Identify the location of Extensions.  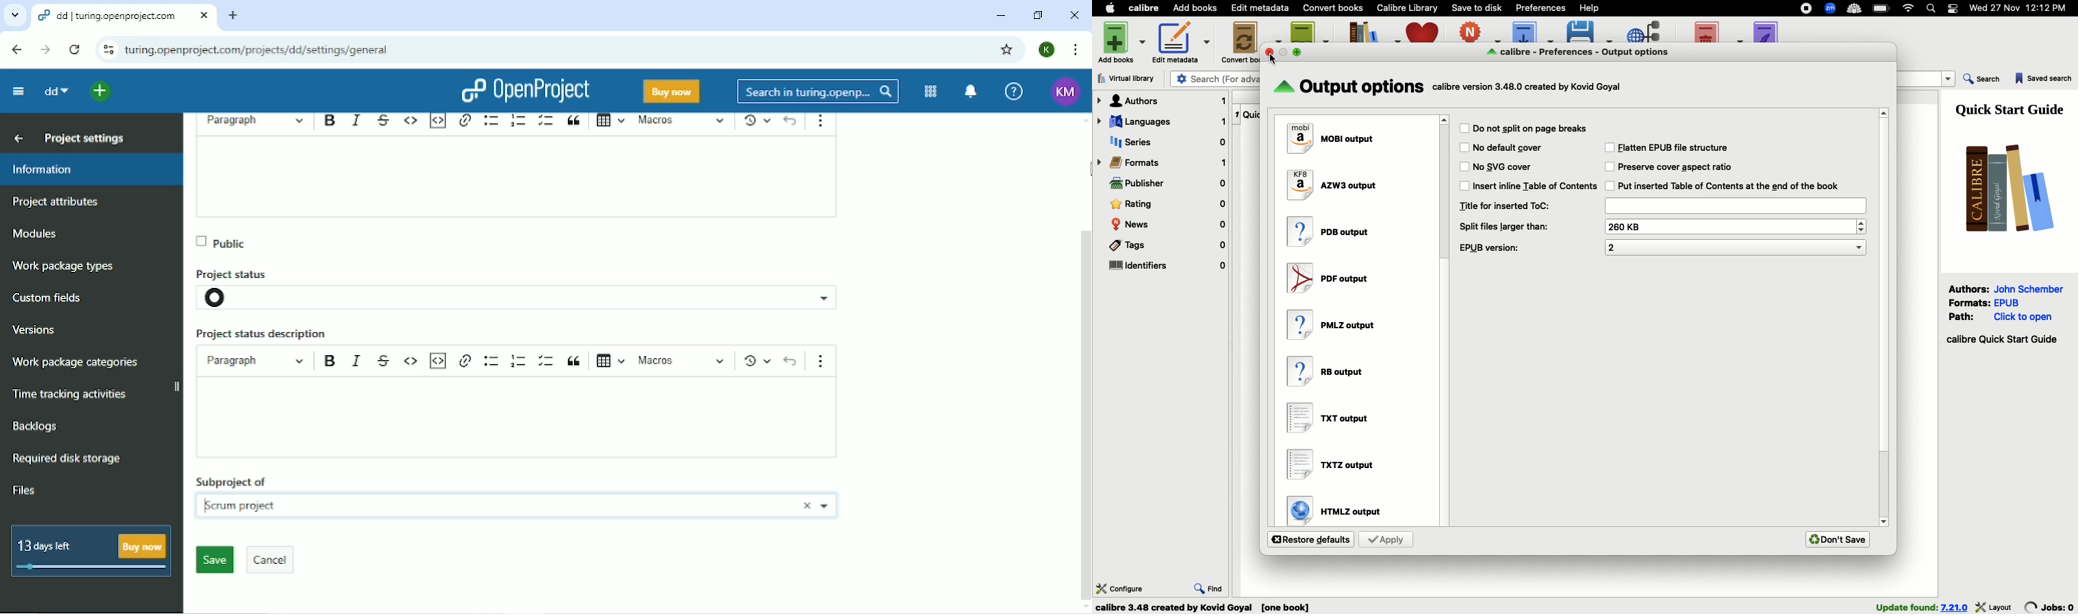
(1832, 10).